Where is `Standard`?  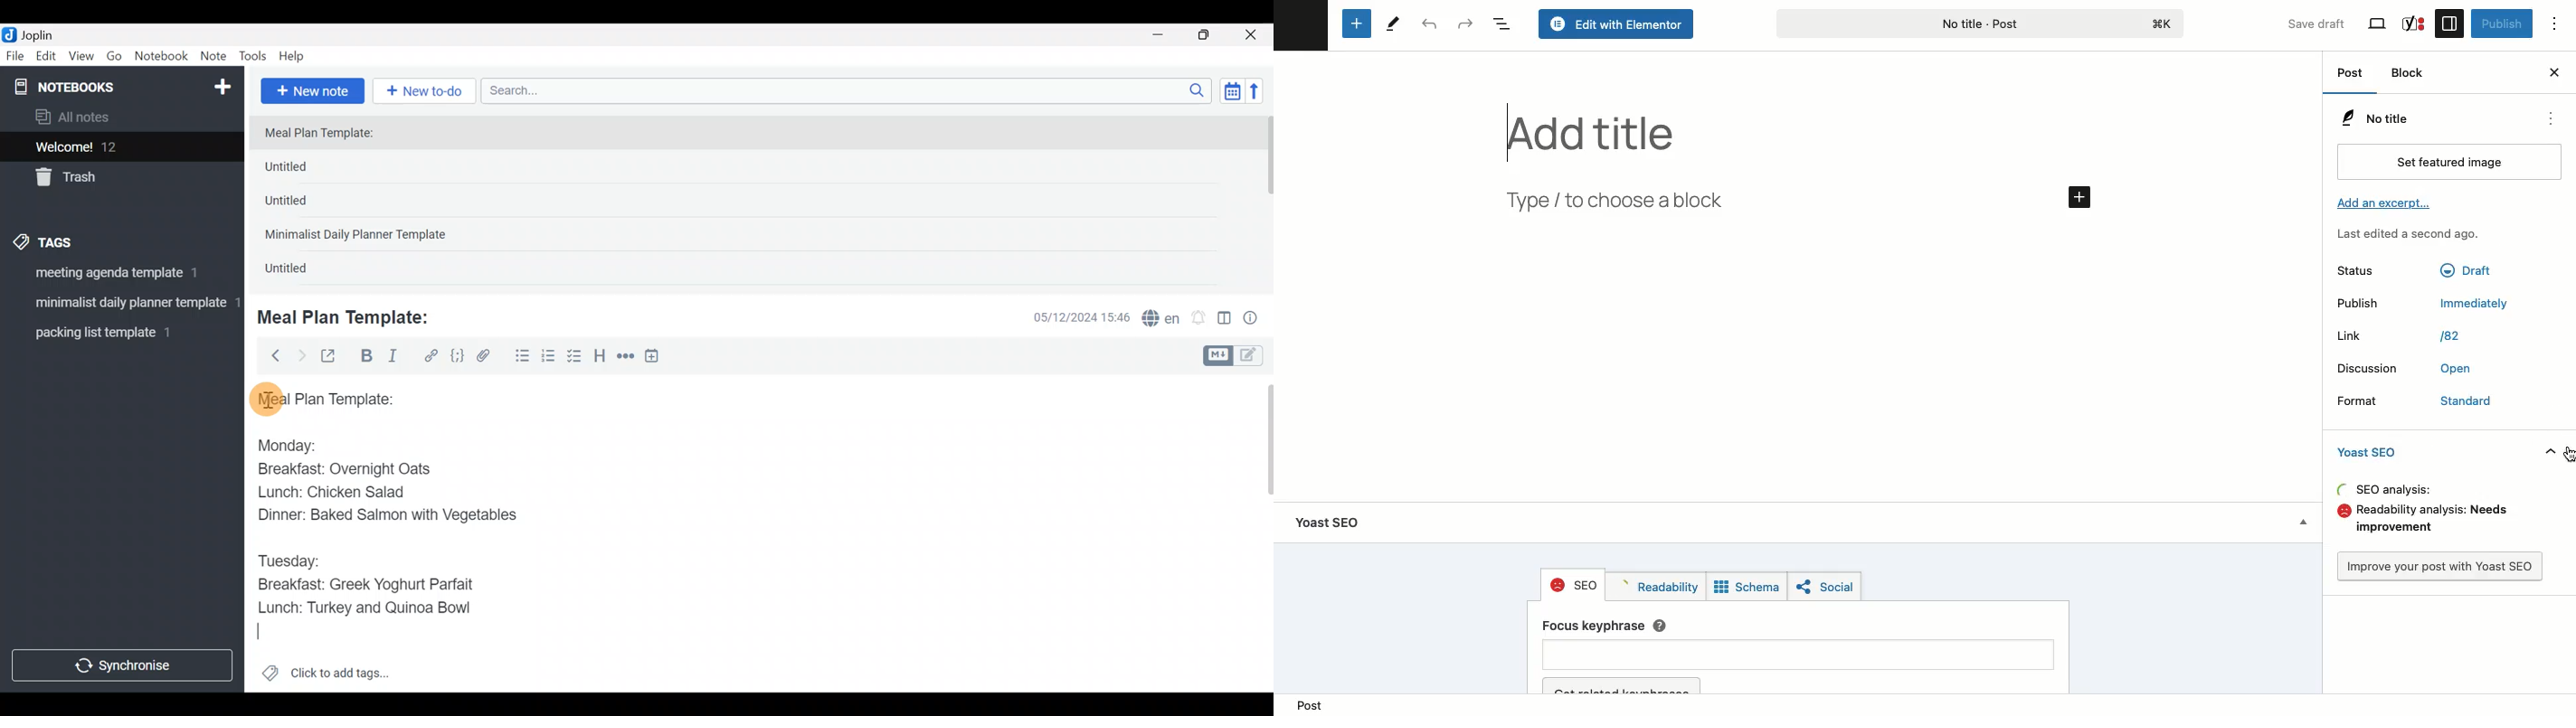 Standard is located at coordinates (2458, 402).